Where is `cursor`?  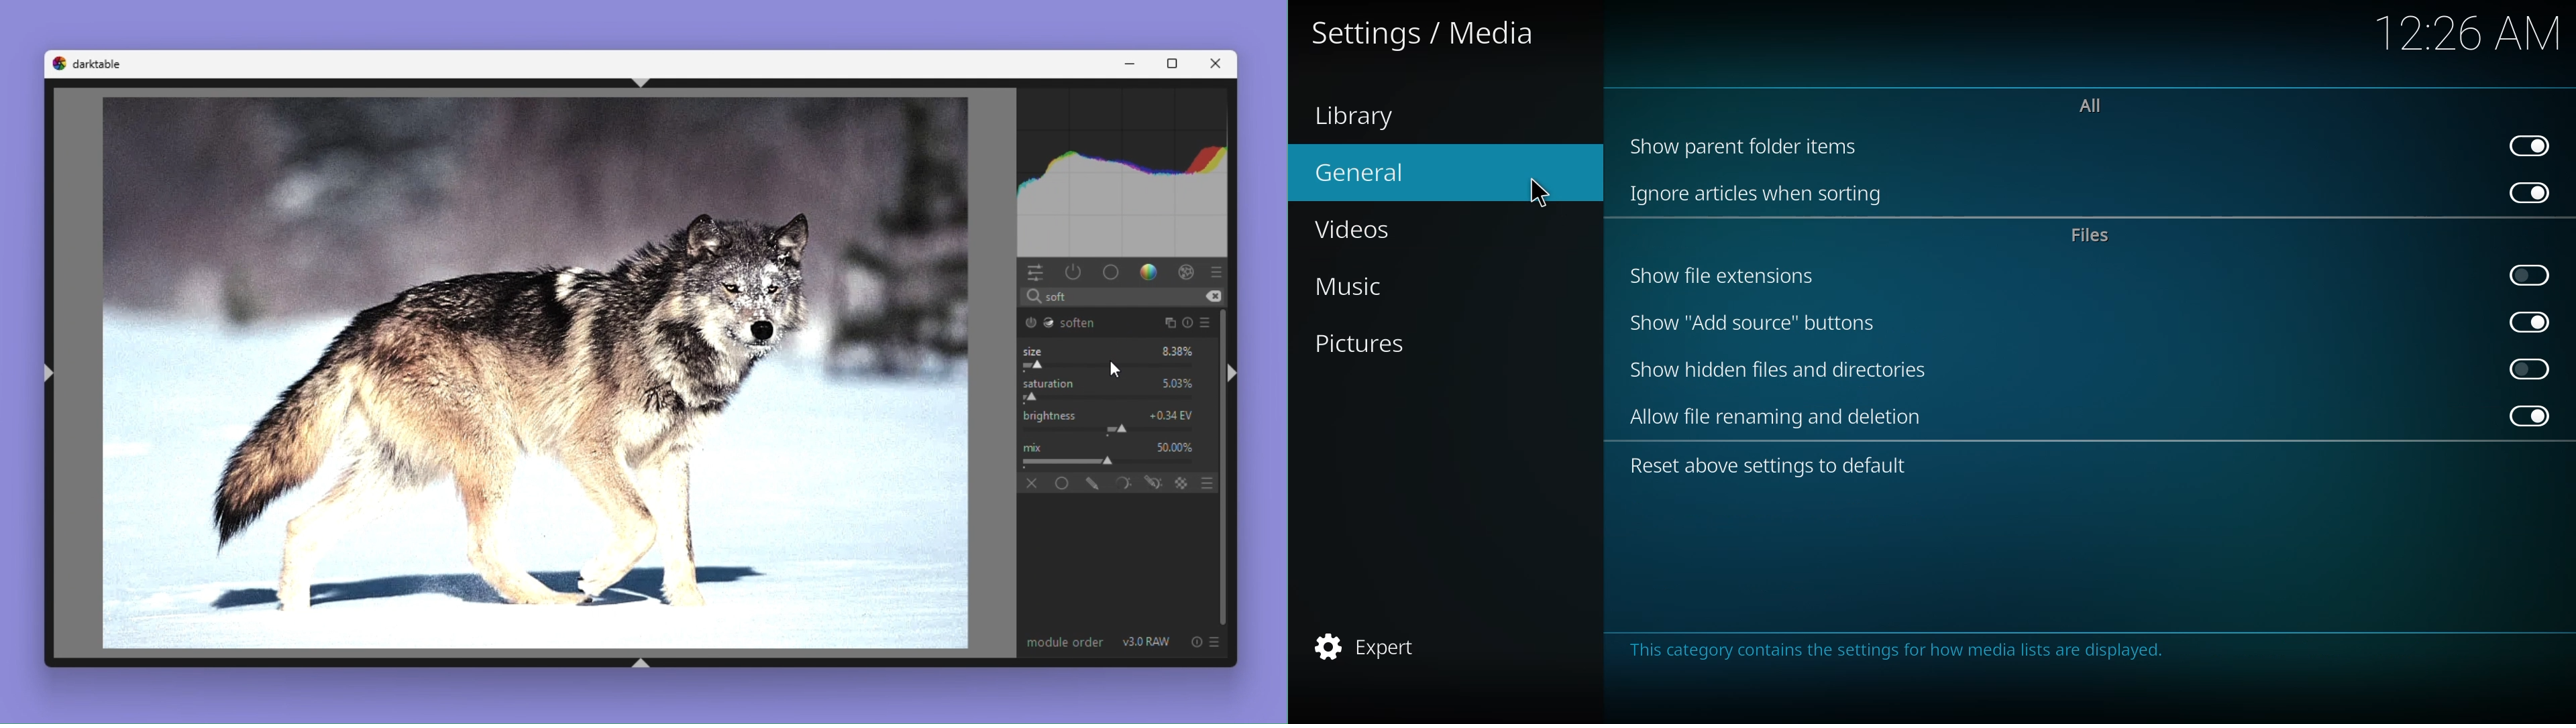
cursor is located at coordinates (1540, 194).